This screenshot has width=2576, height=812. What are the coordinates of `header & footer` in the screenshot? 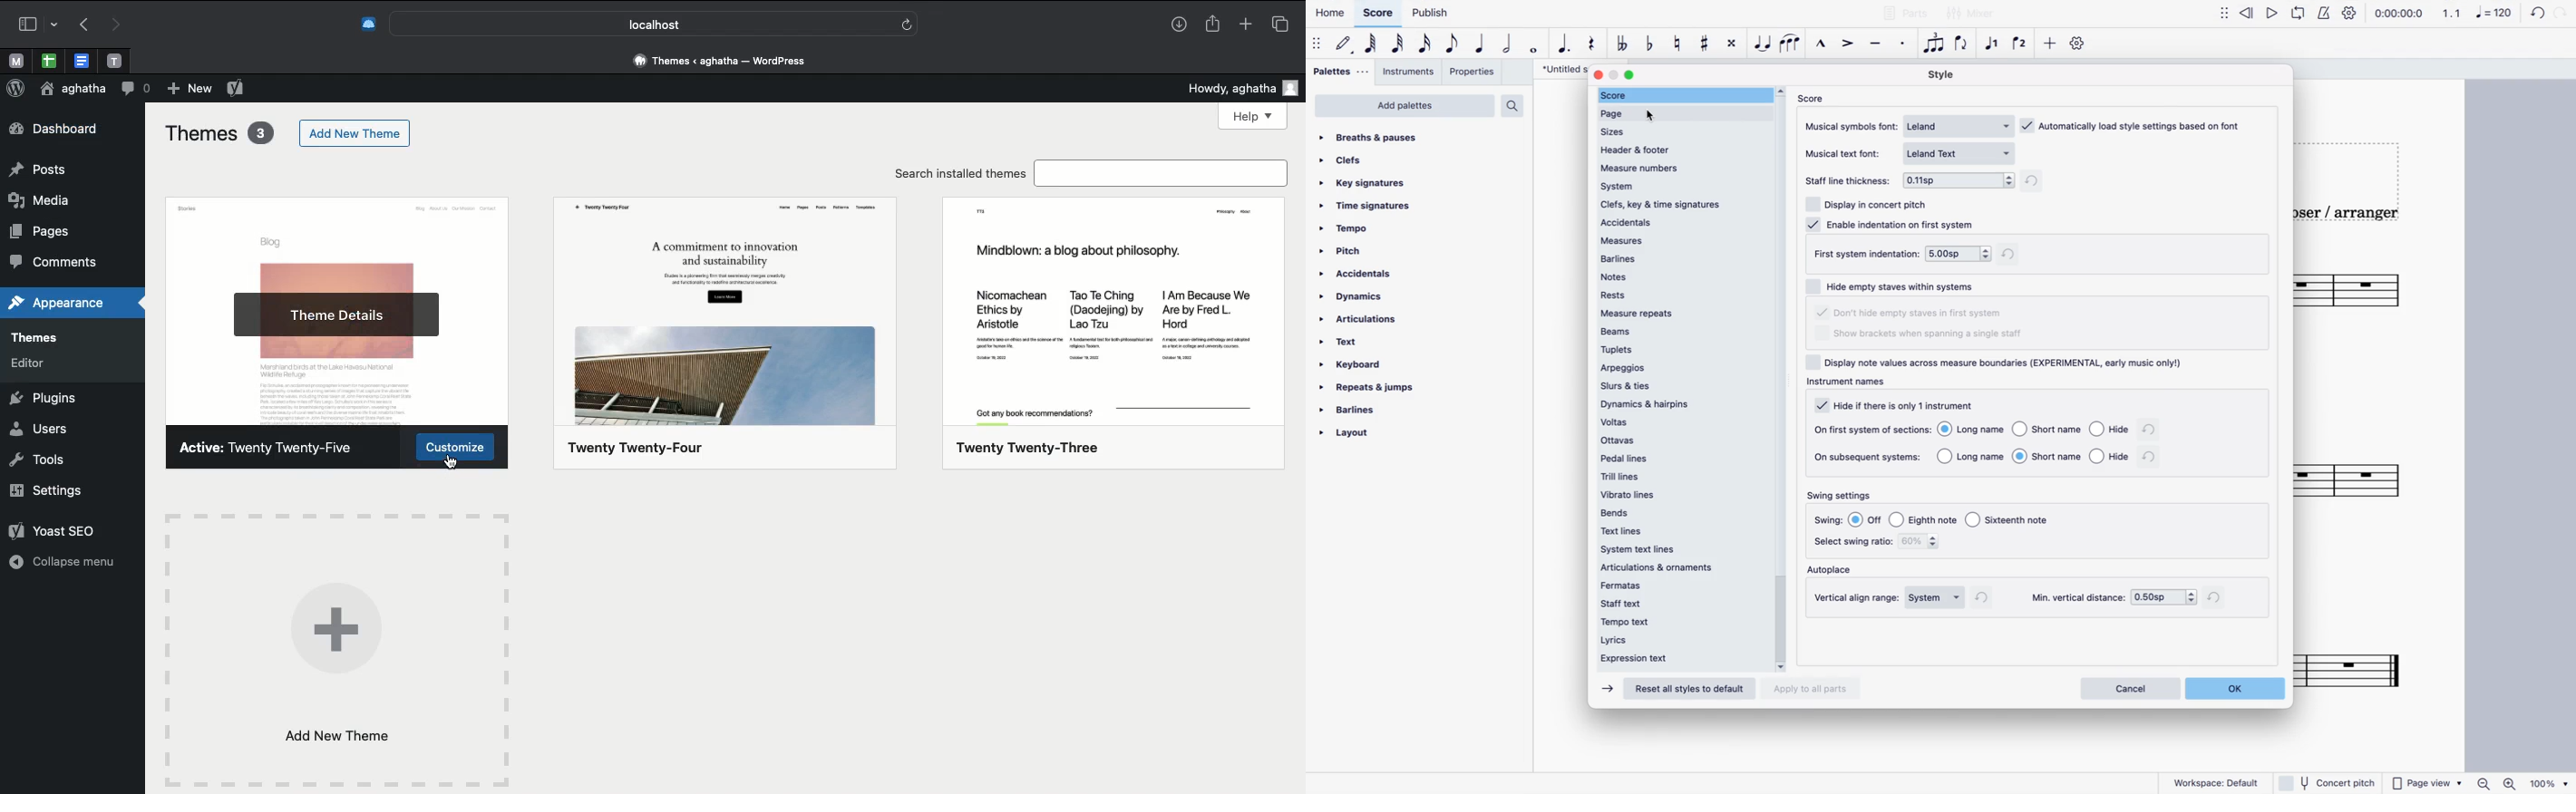 It's located at (1652, 149).